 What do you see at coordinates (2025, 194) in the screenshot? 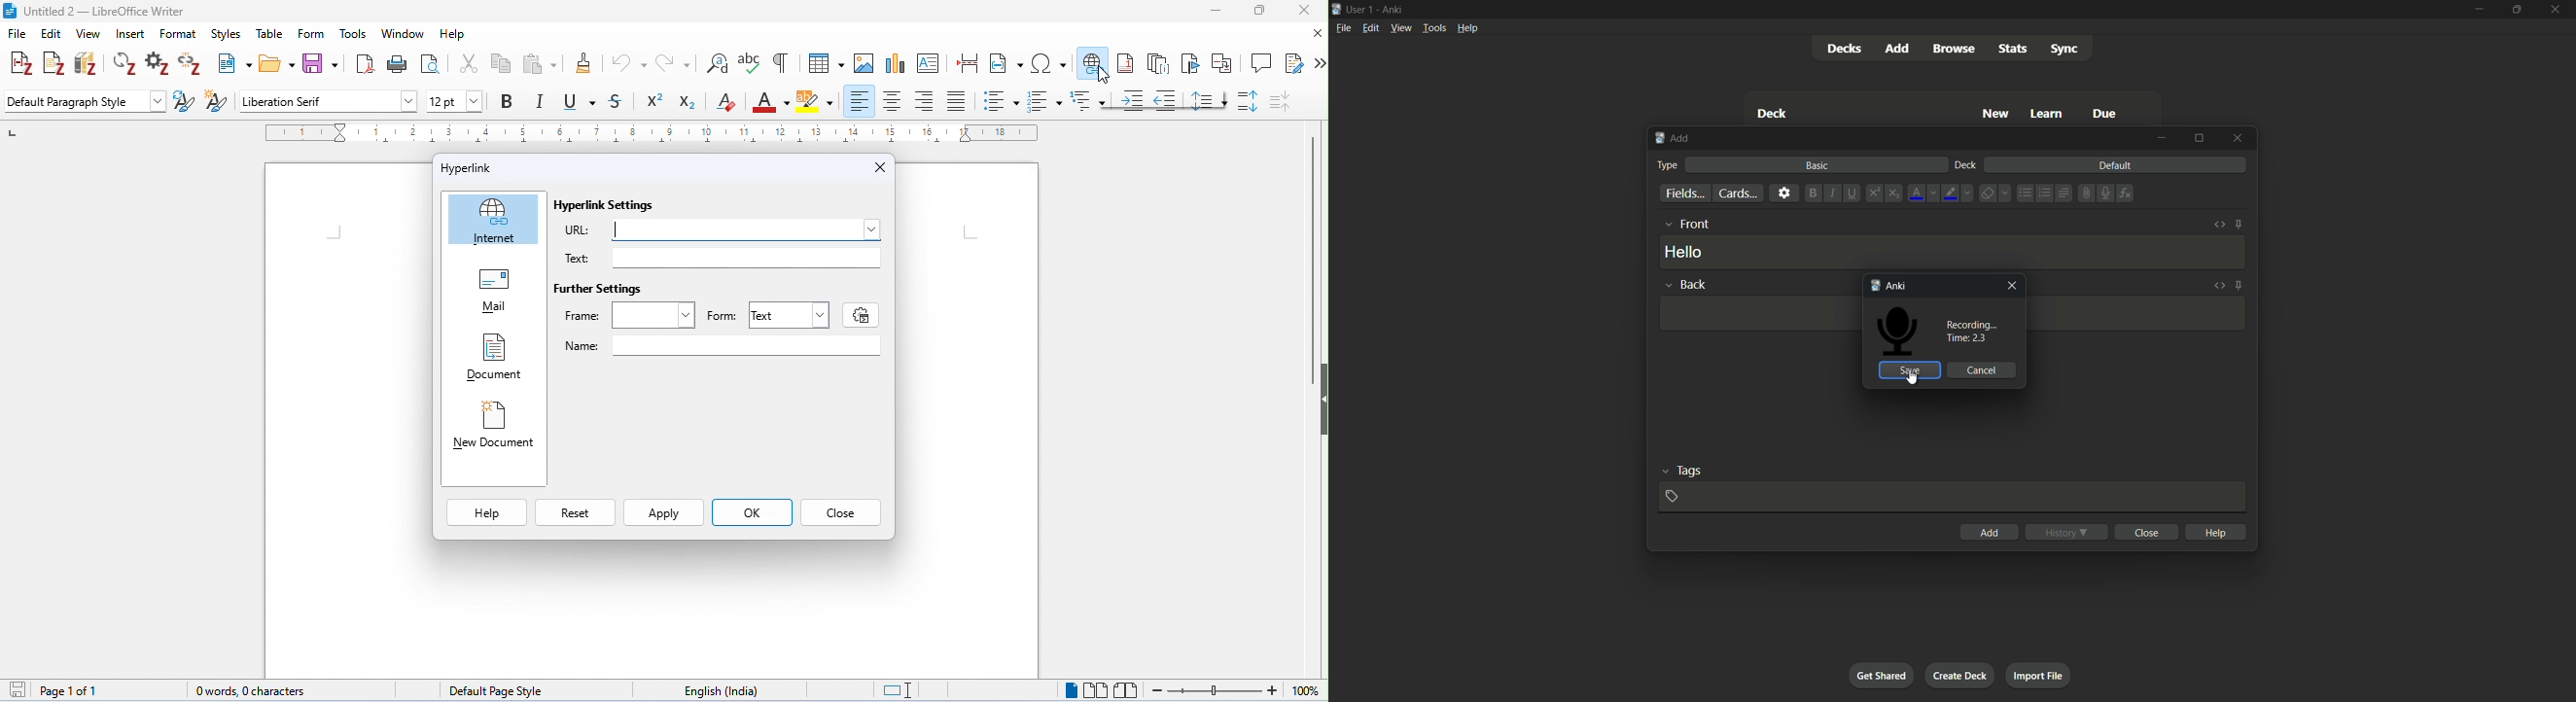
I see `unordered list` at bounding box center [2025, 194].